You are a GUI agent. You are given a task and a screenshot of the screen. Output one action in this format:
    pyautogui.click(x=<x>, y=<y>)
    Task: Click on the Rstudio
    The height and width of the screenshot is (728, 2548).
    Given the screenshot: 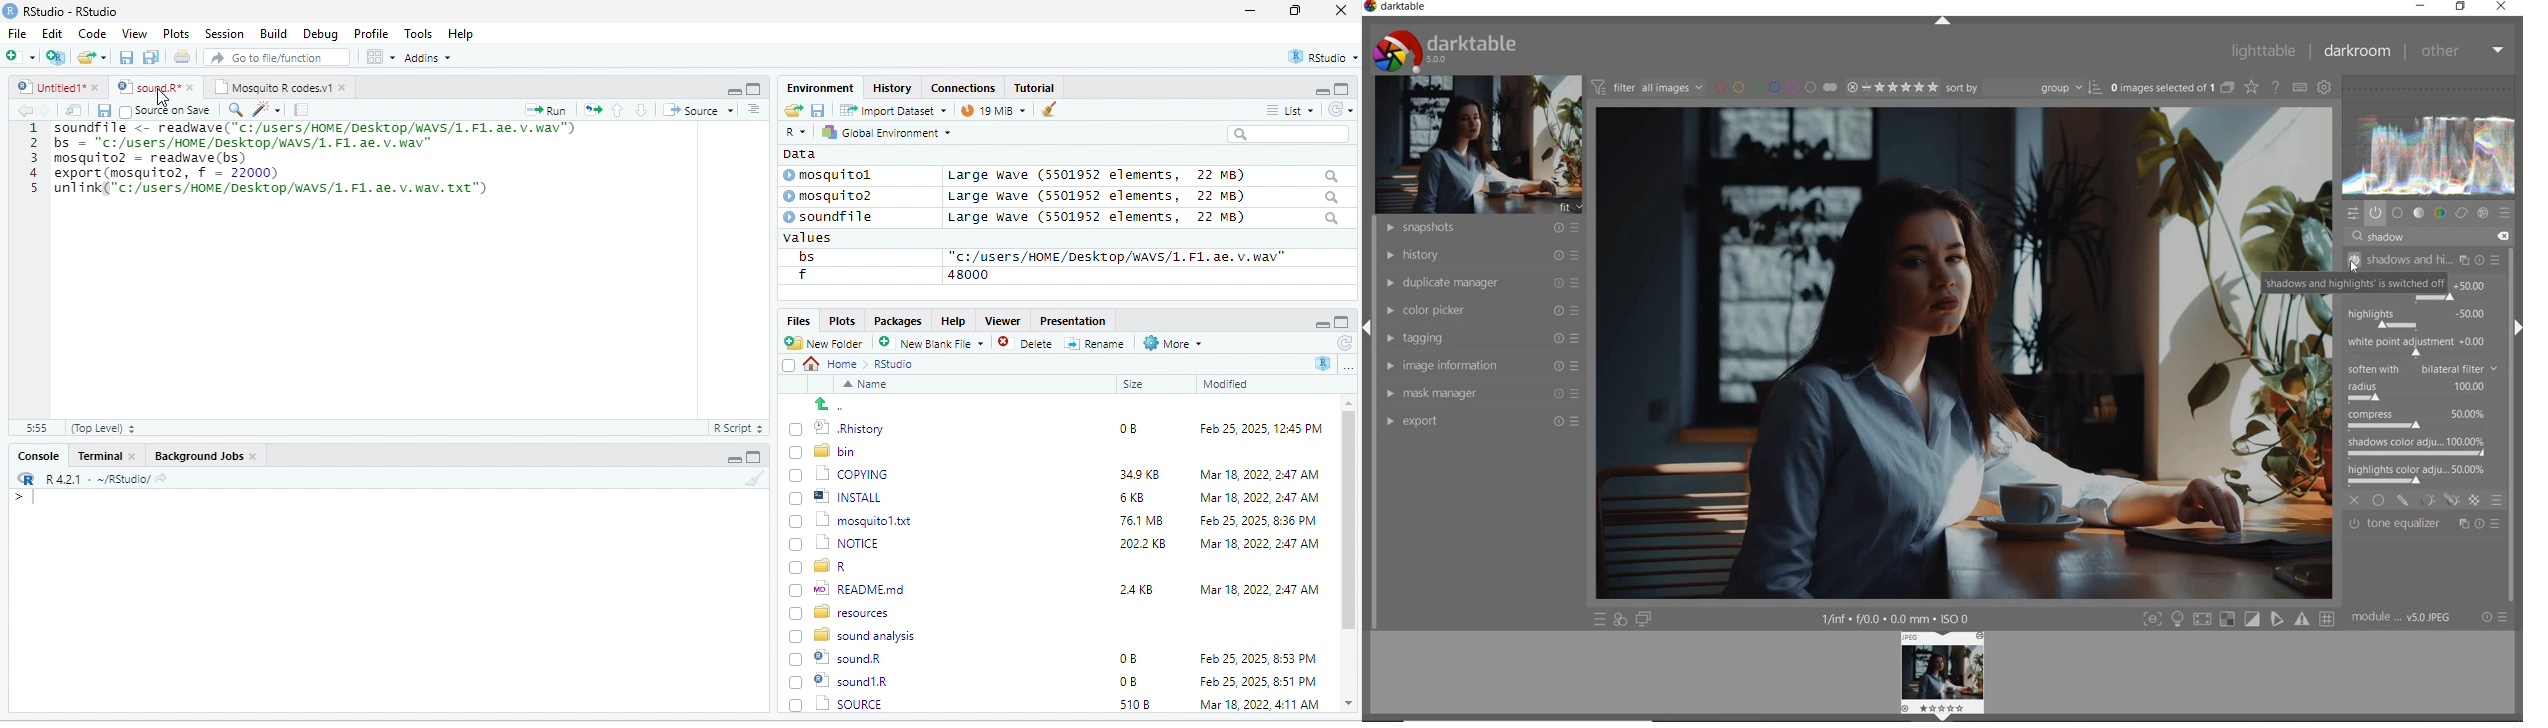 What is the action you would take?
    pyautogui.click(x=895, y=364)
    